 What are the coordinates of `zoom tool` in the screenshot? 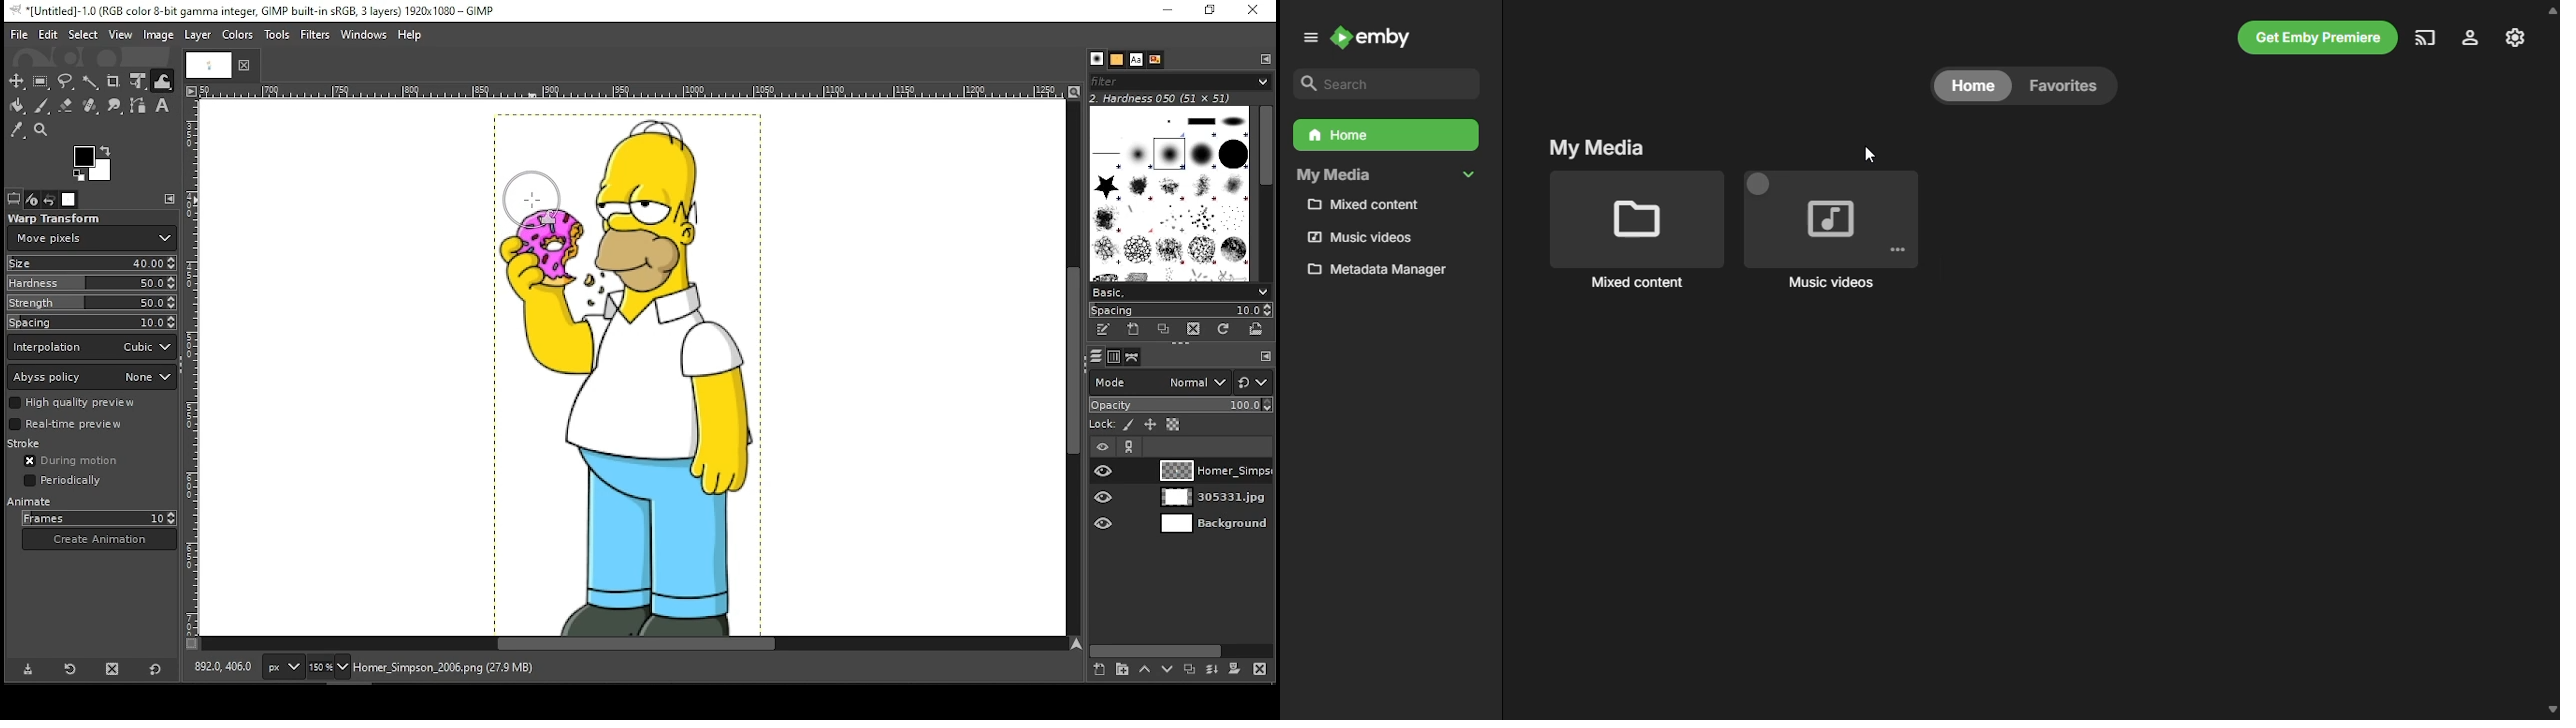 It's located at (42, 131).